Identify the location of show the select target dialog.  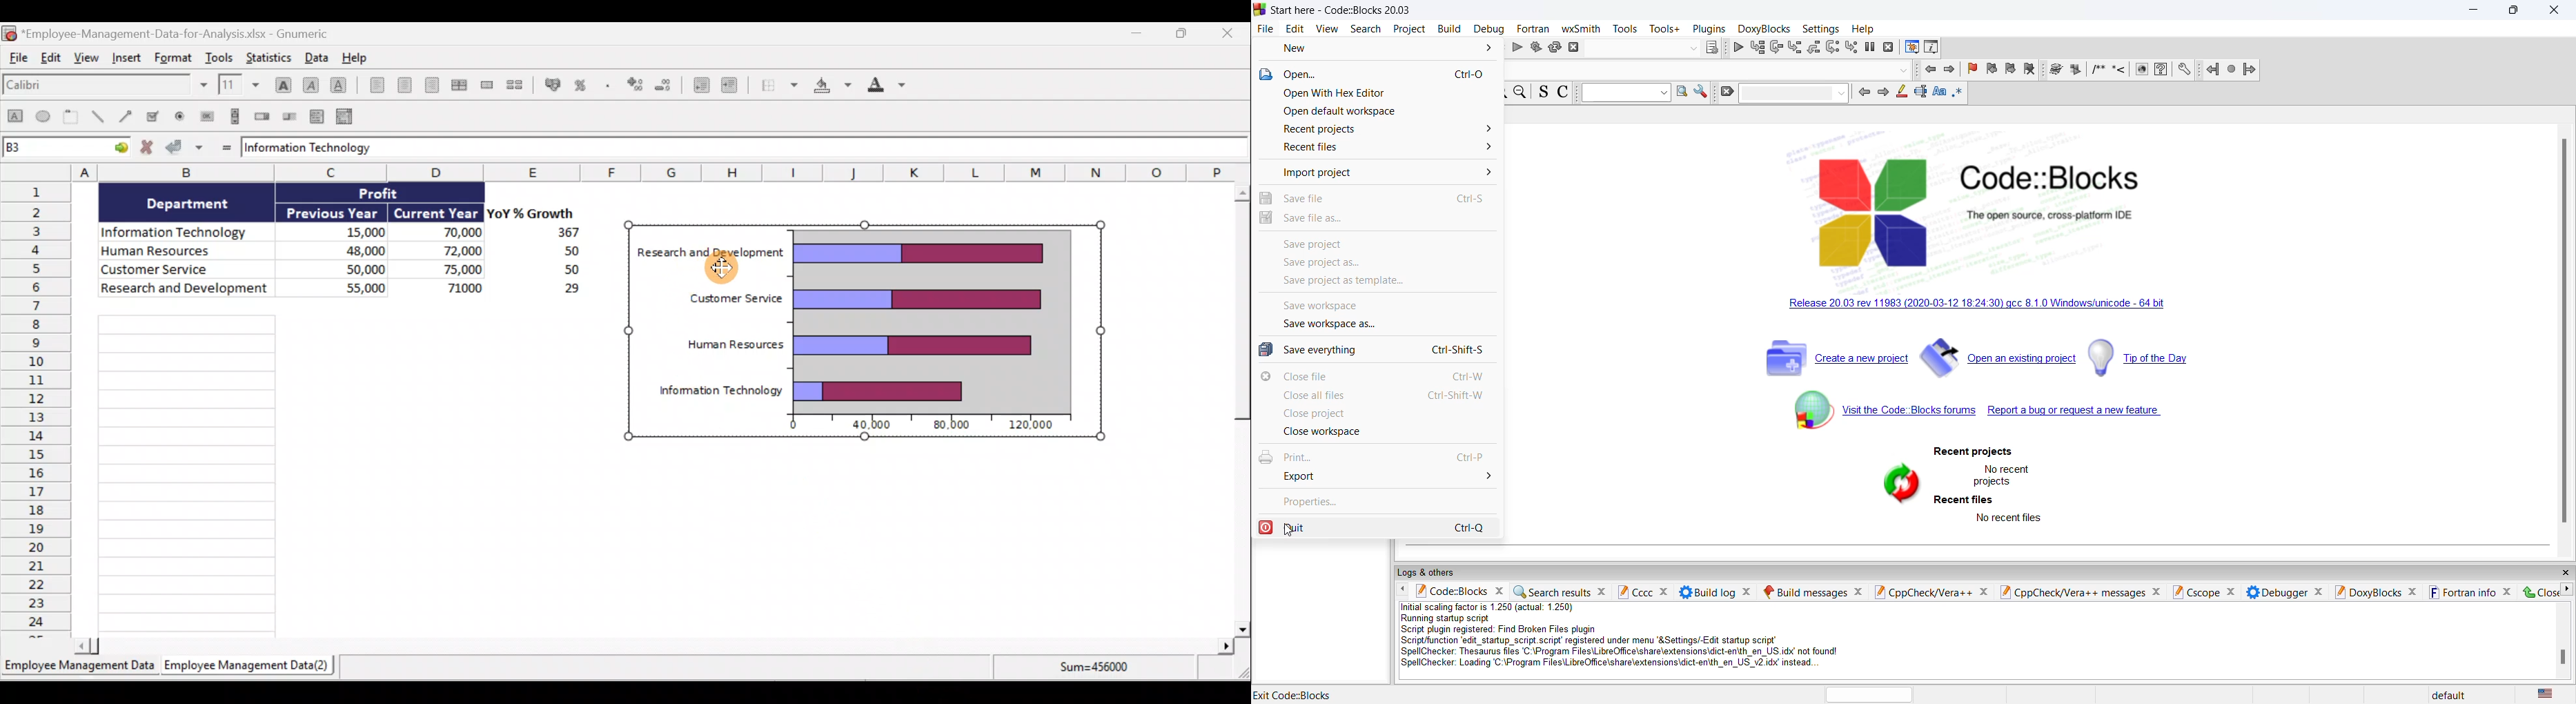
(1711, 48).